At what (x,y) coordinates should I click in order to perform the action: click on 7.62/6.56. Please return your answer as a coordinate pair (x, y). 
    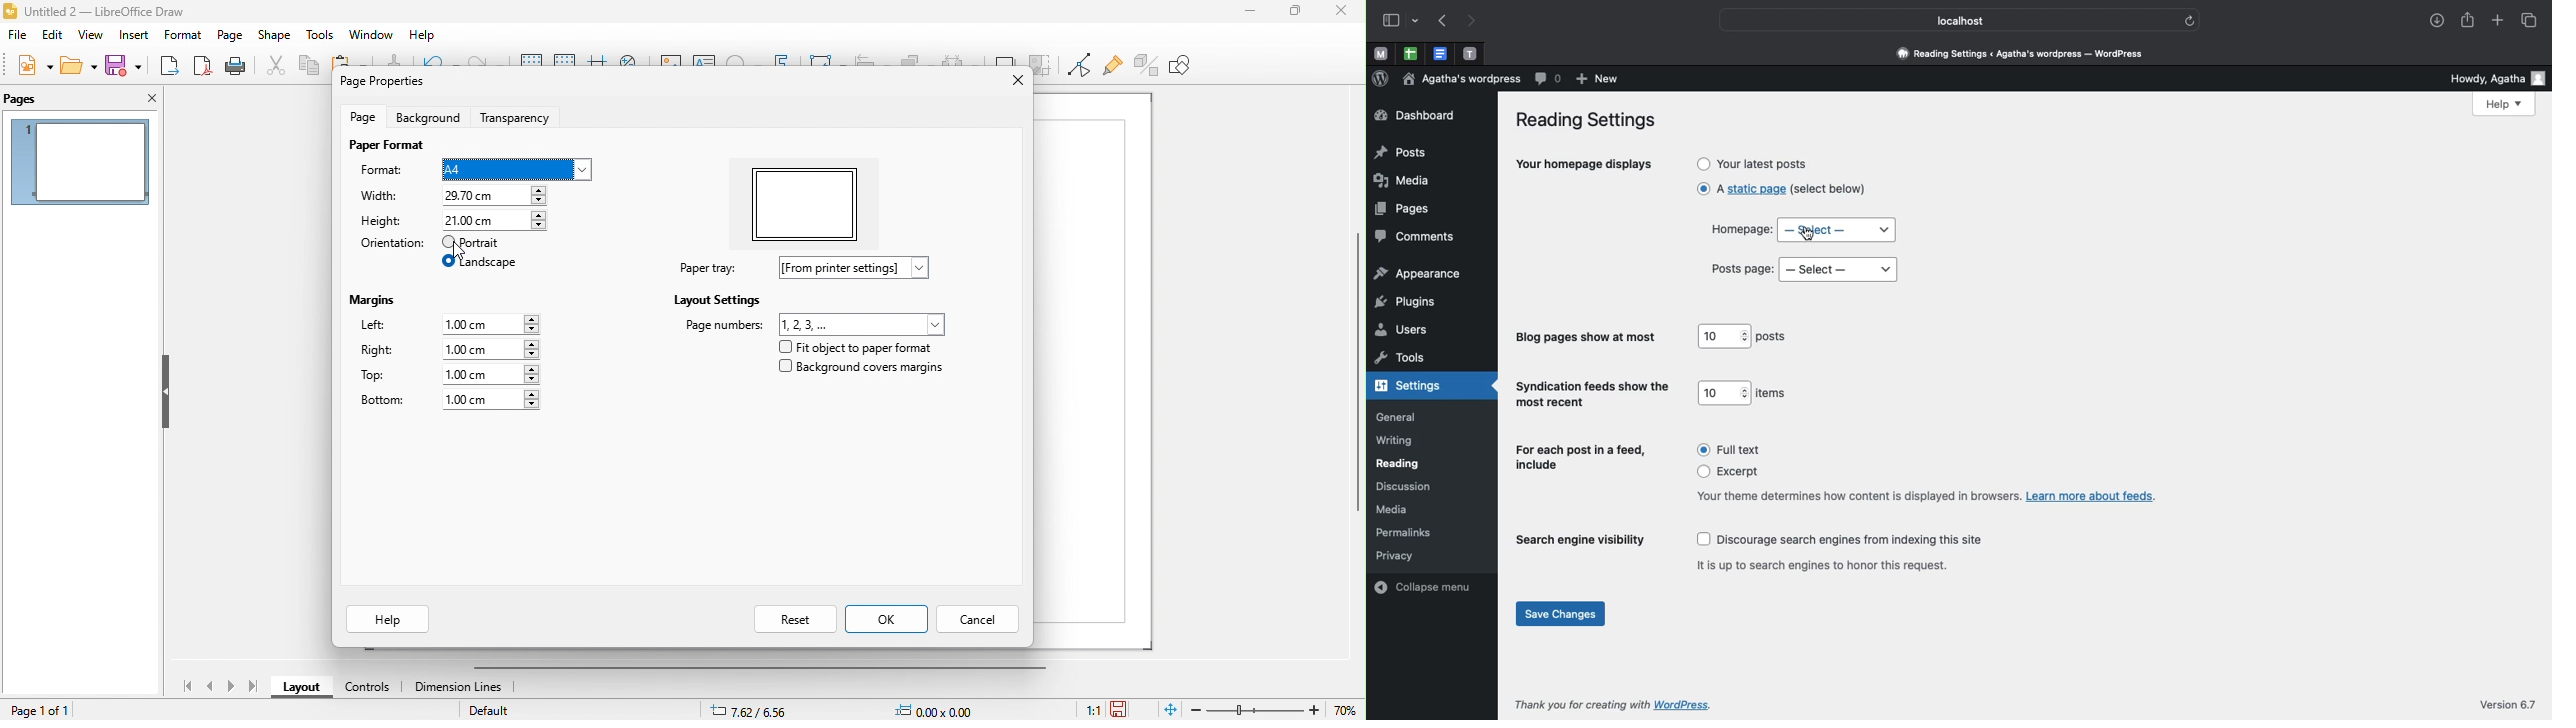
    Looking at the image, I should click on (752, 709).